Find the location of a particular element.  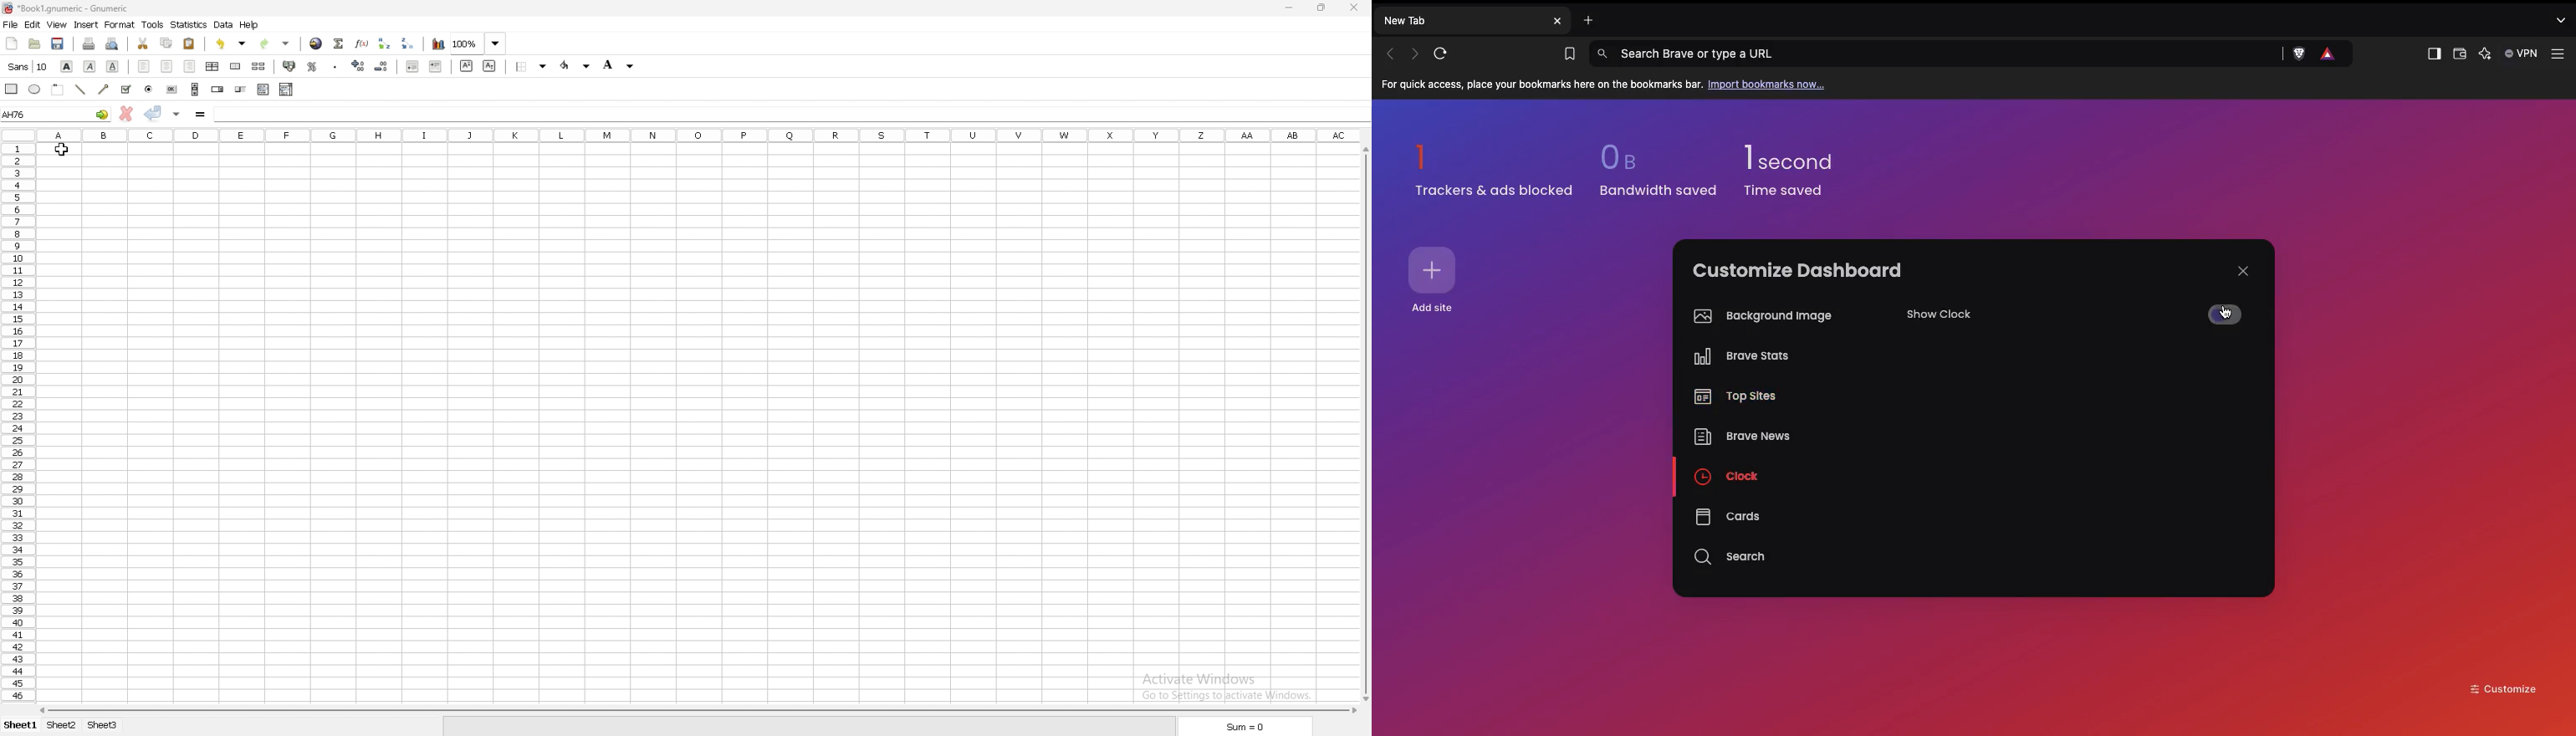

list is located at coordinates (263, 89).